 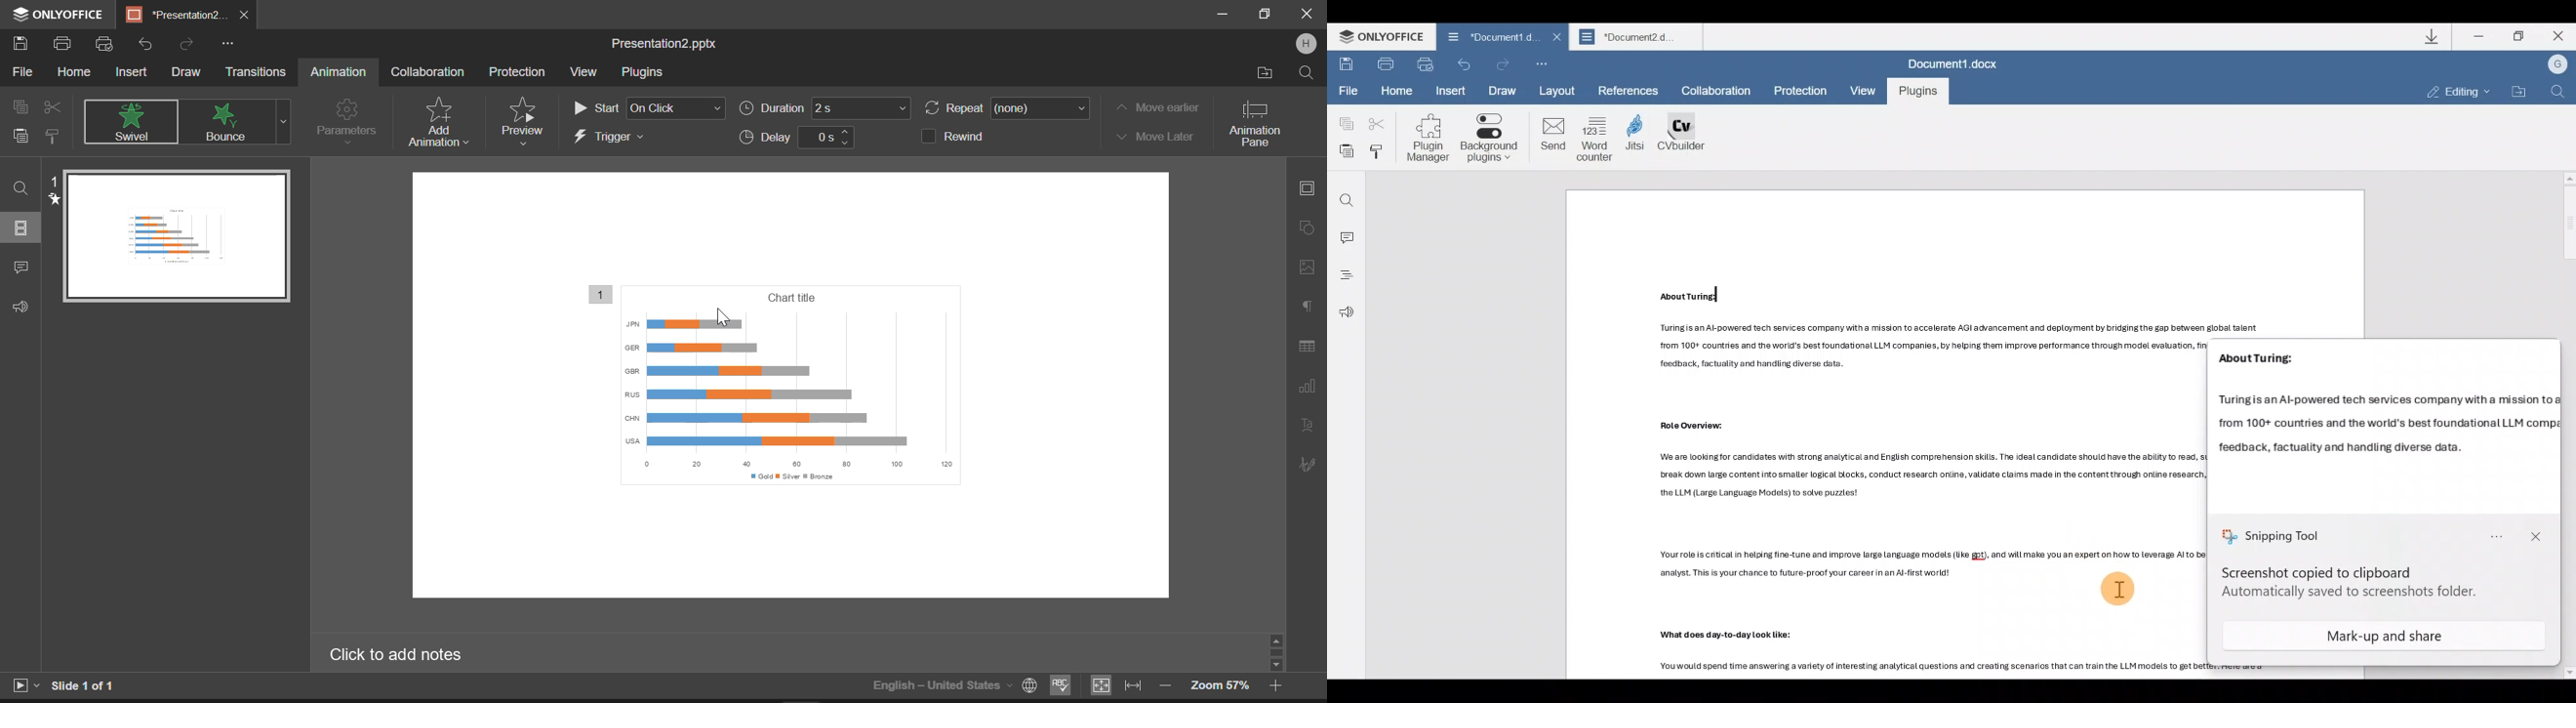 I want to click on Close, so click(x=1307, y=15).